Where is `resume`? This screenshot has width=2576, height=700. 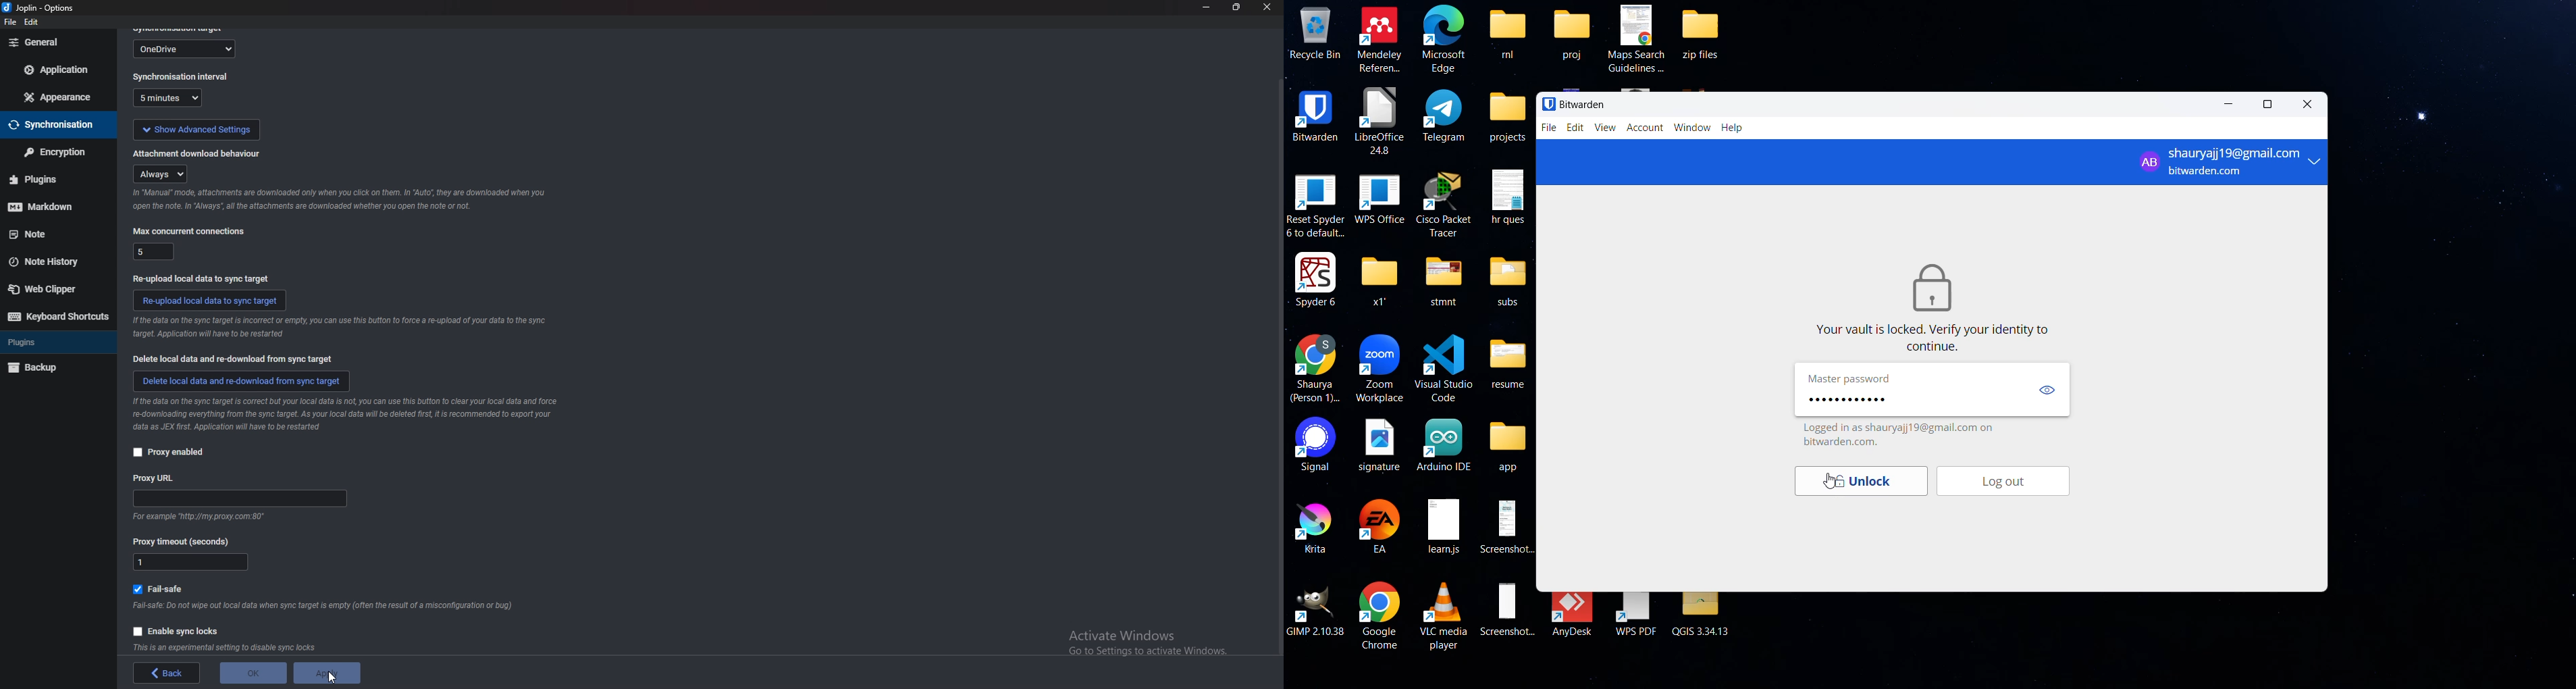 resume is located at coordinates (1509, 360).